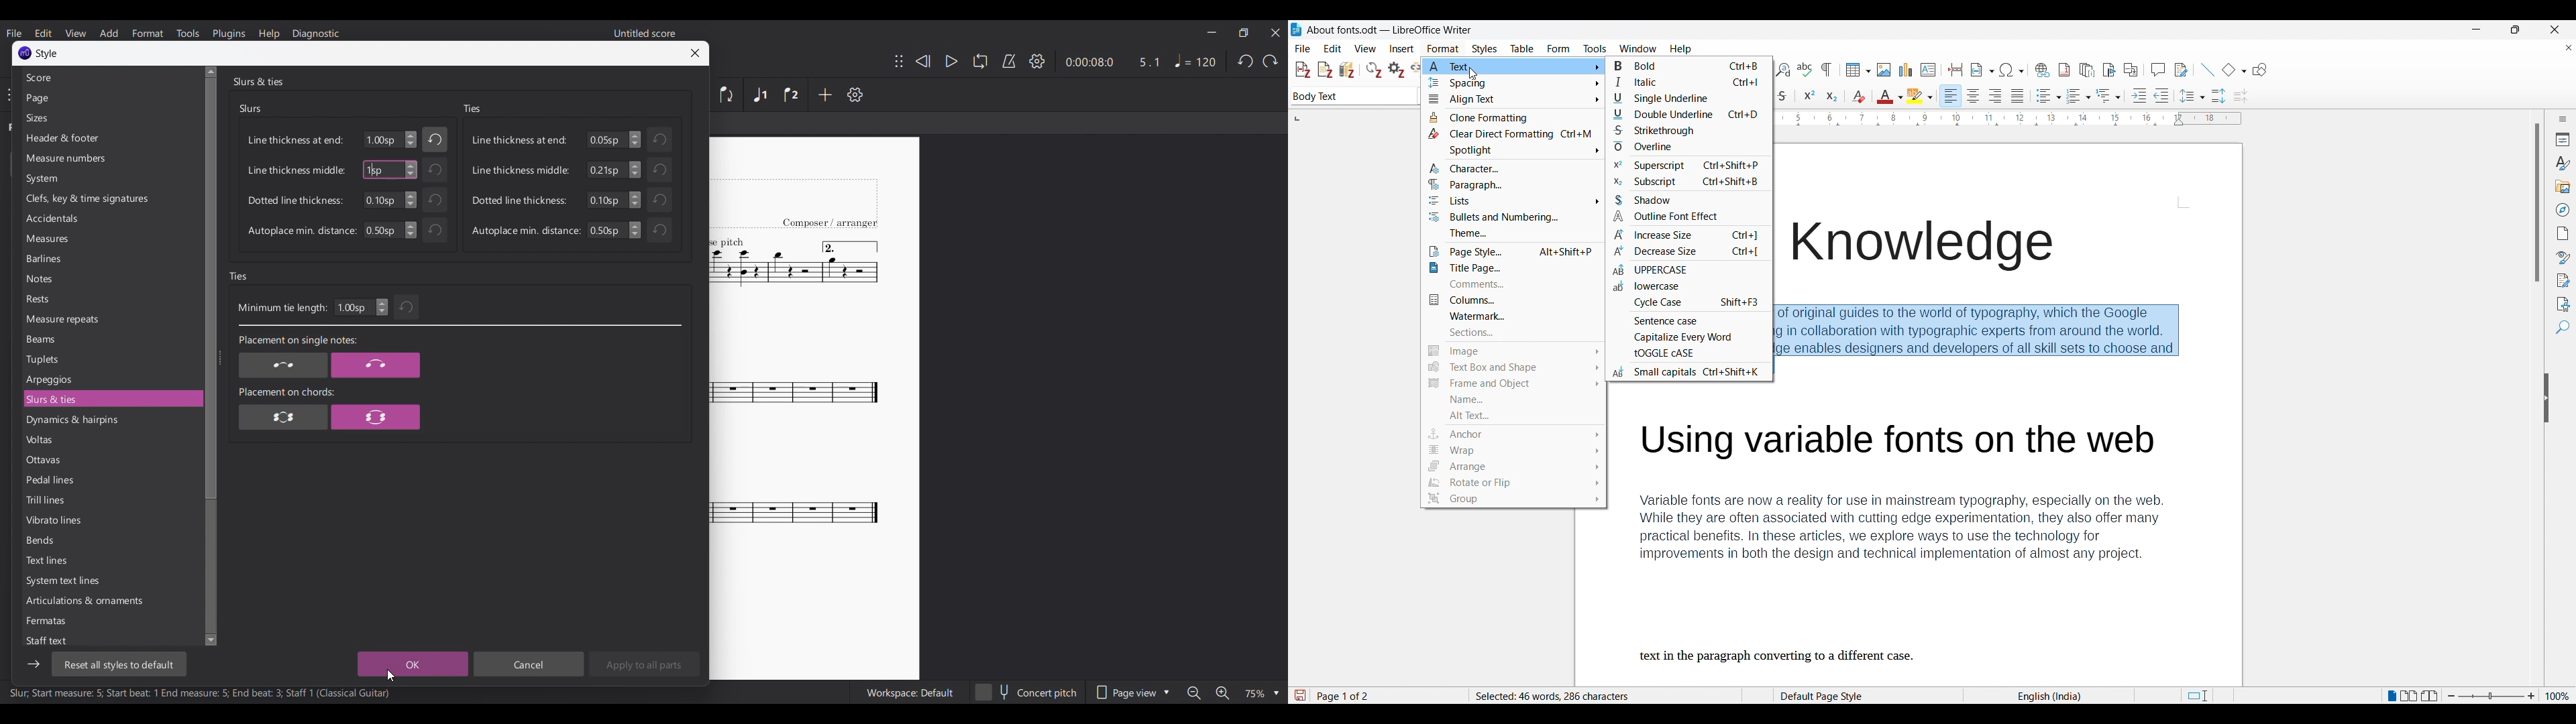 This screenshot has width=2576, height=728. What do you see at coordinates (1686, 129) in the screenshot?
I see `Strikethrough` at bounding box center [1686, 129].